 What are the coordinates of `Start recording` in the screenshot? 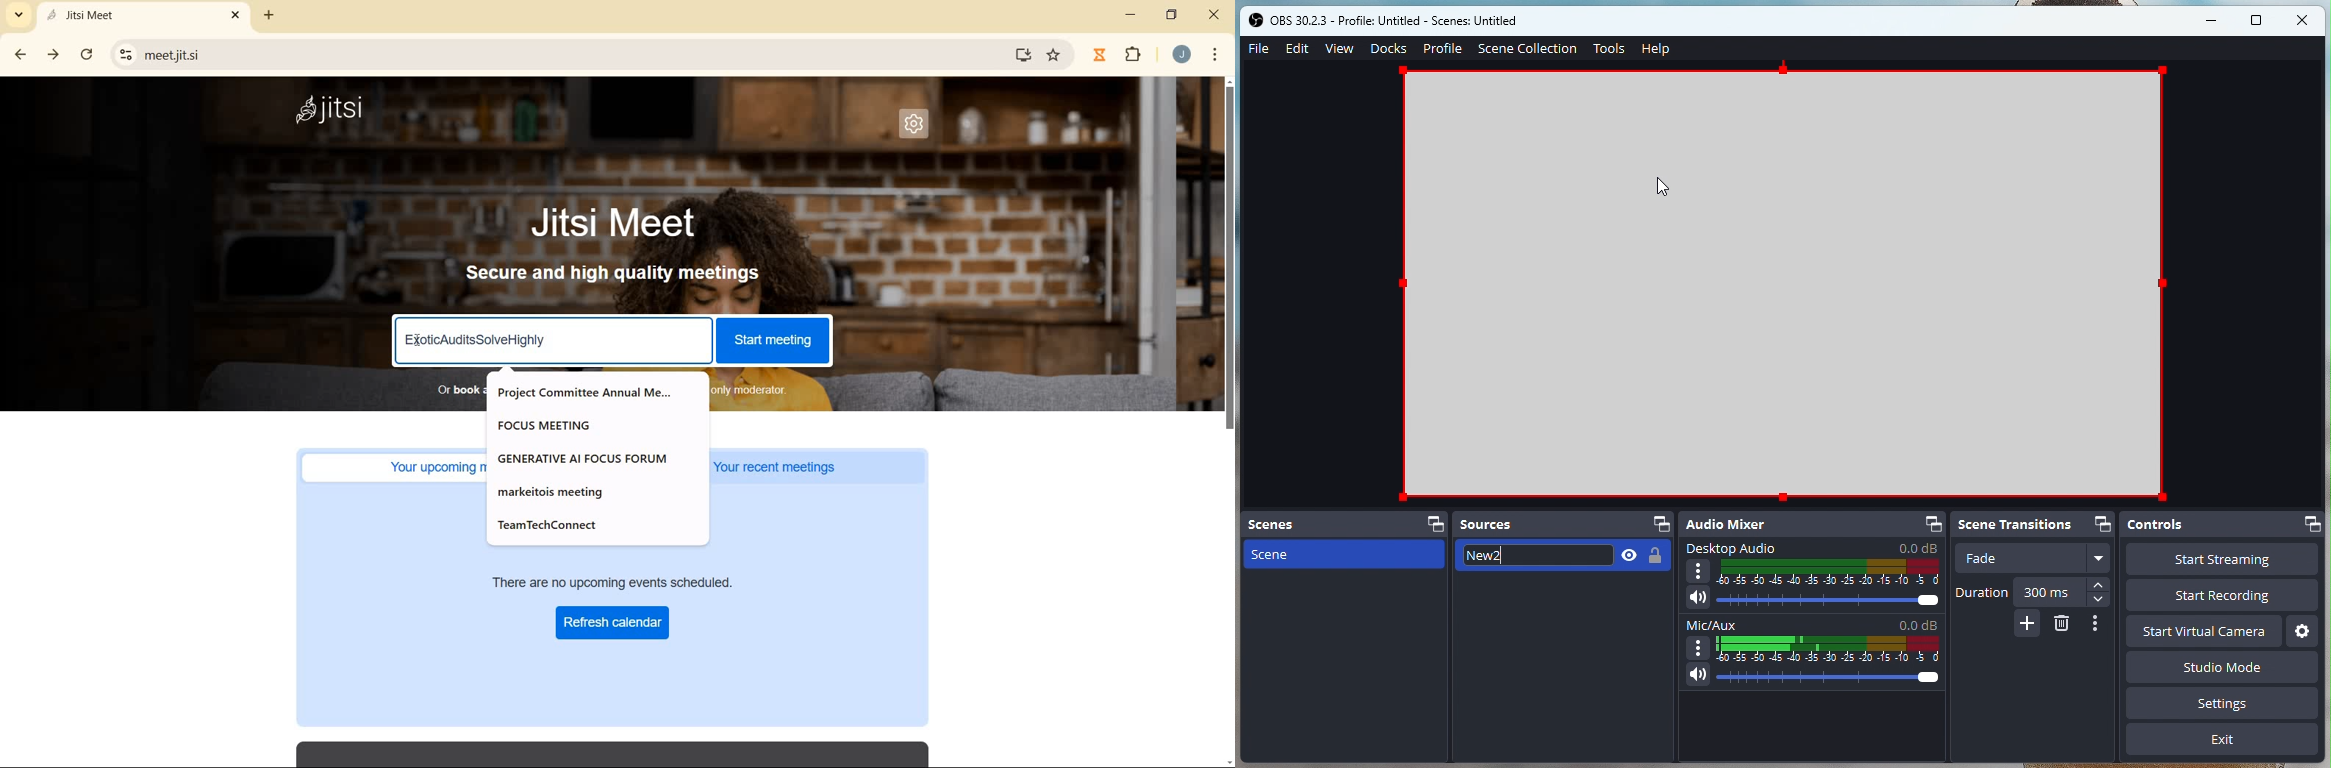 It's located at (2228, 597).